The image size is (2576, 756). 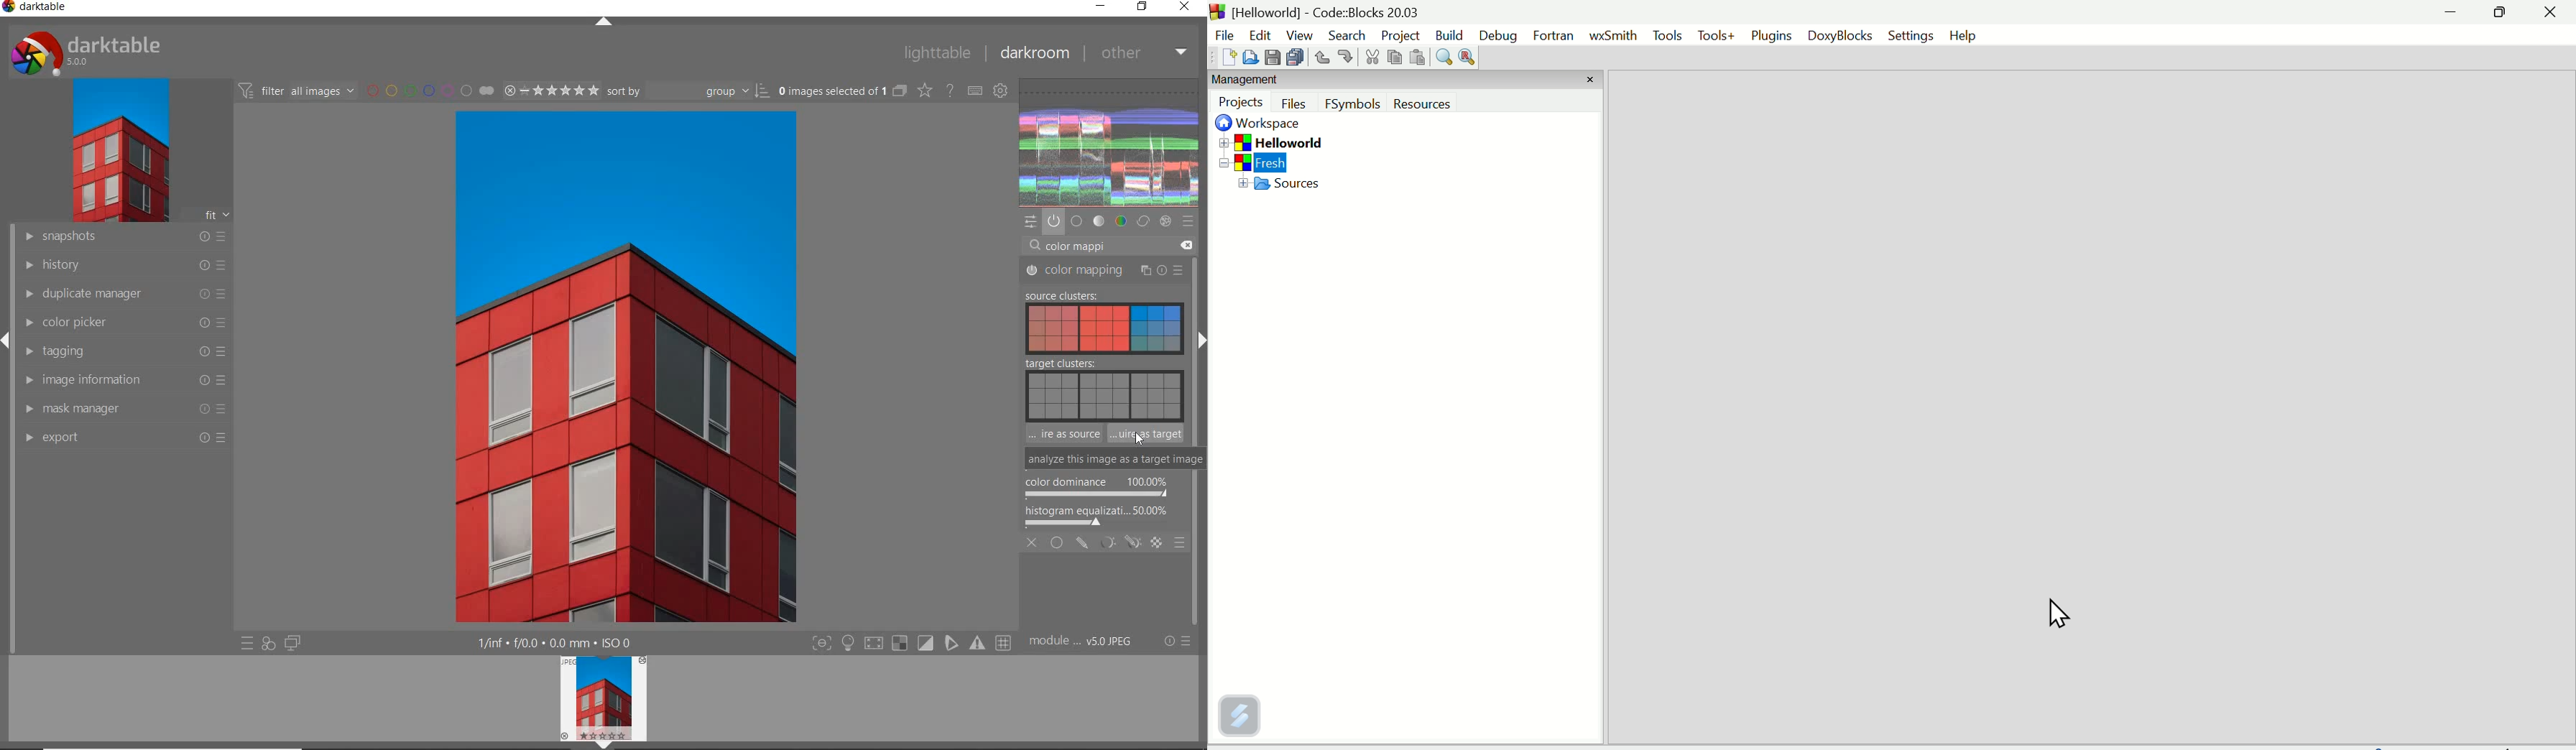 I want to click on mask manager, so click(x=126, y=409).